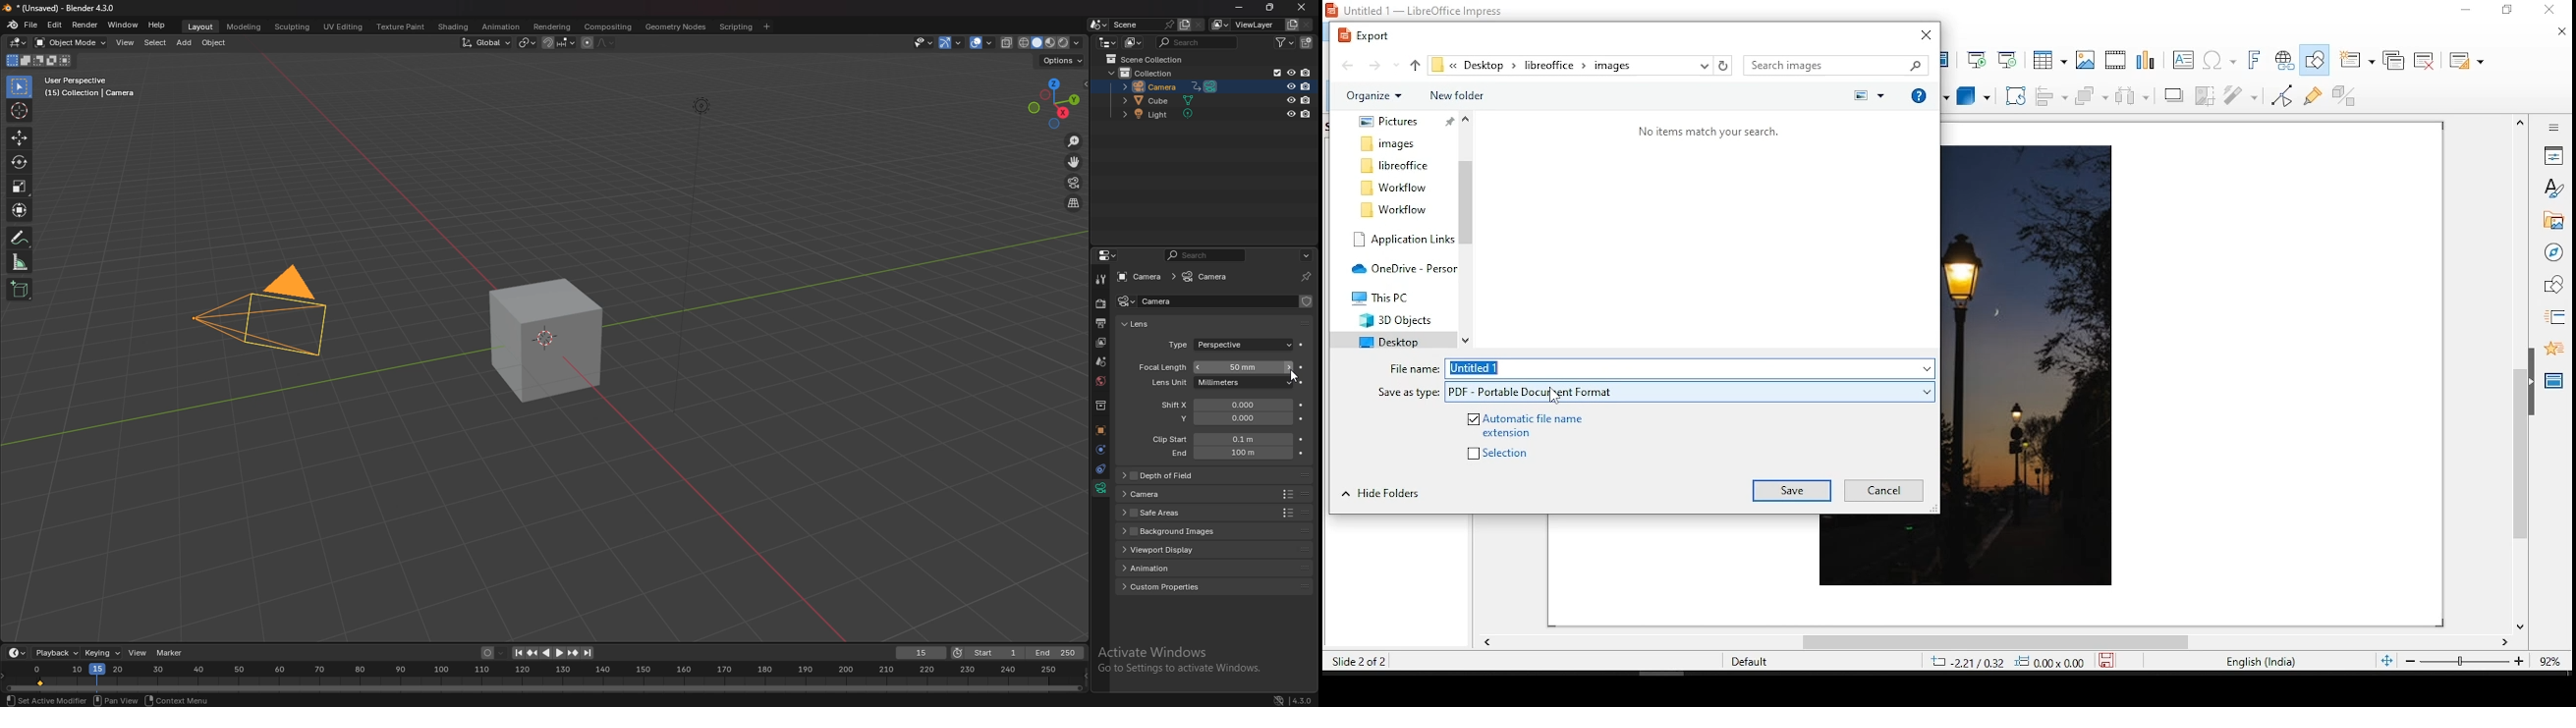 The width and height of the screenshot is (2576, 728). What do you see at coordinates (2257, 58) in the screenshot?
I see `fontwork text` at bounding box center [2257, 58].